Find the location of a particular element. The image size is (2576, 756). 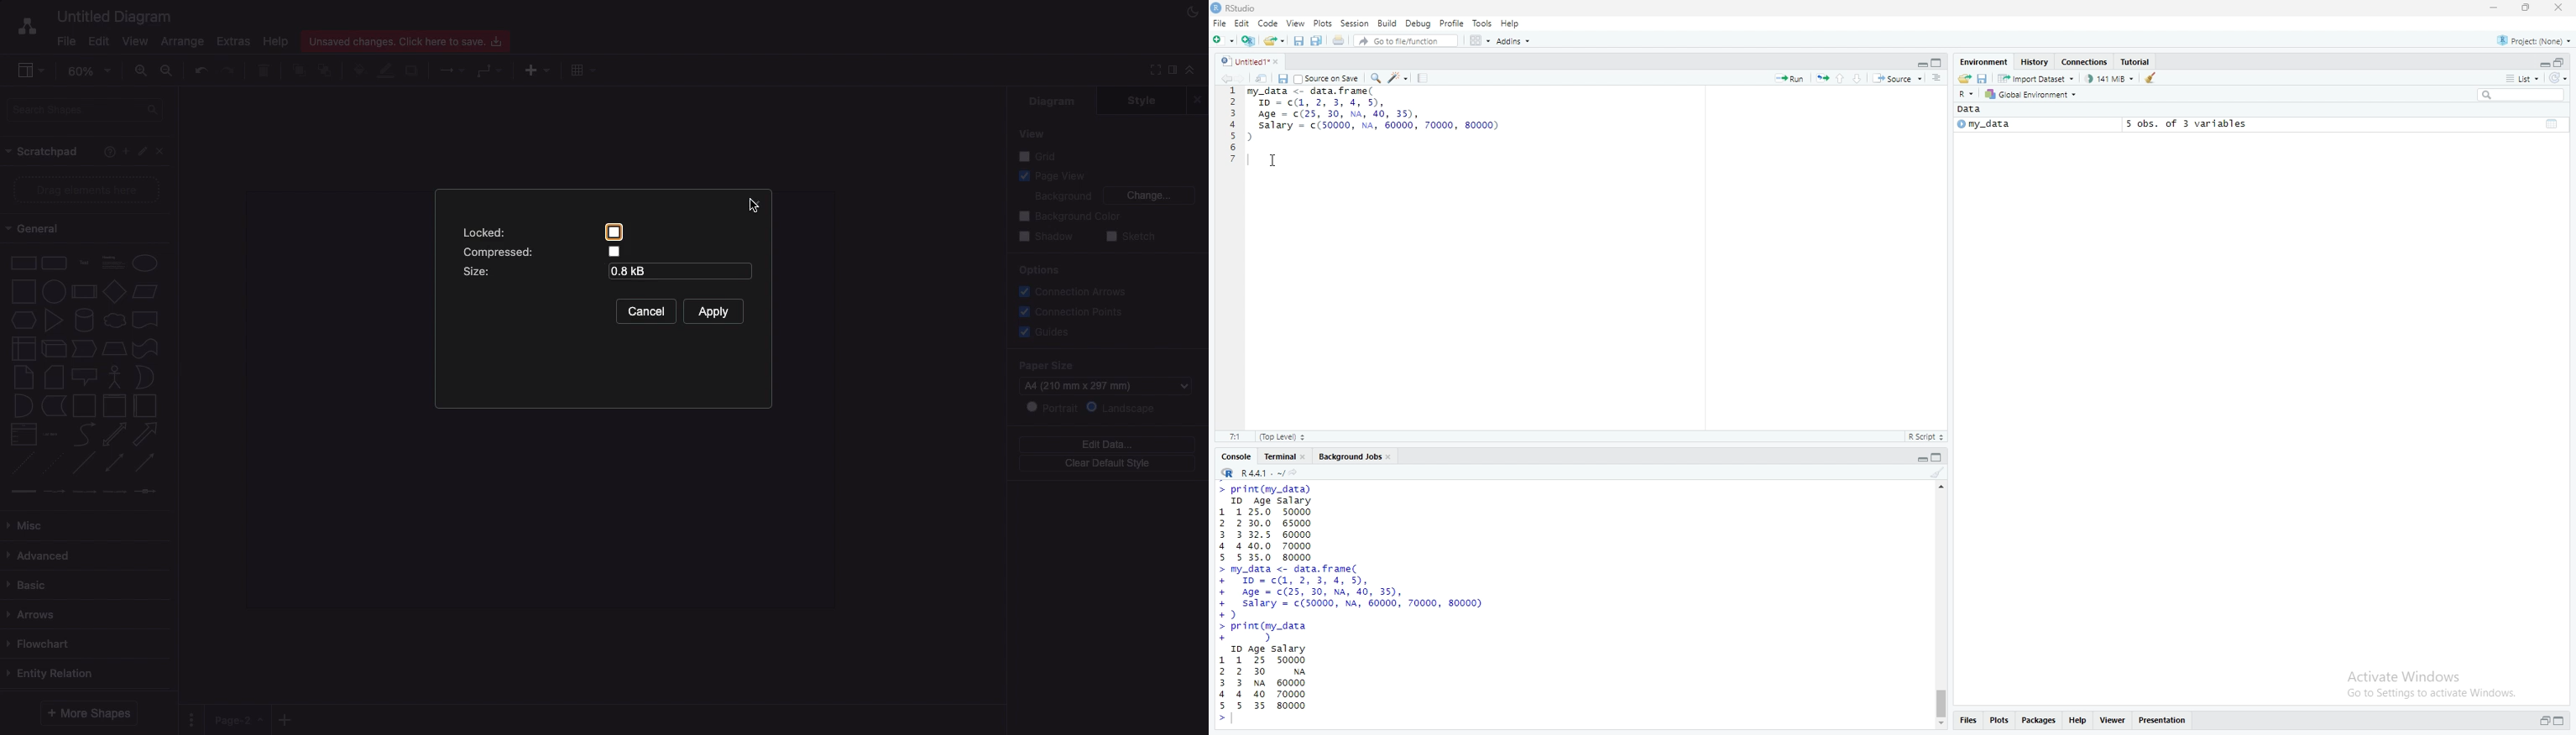

create a project is located at coordinates (1249, 41).